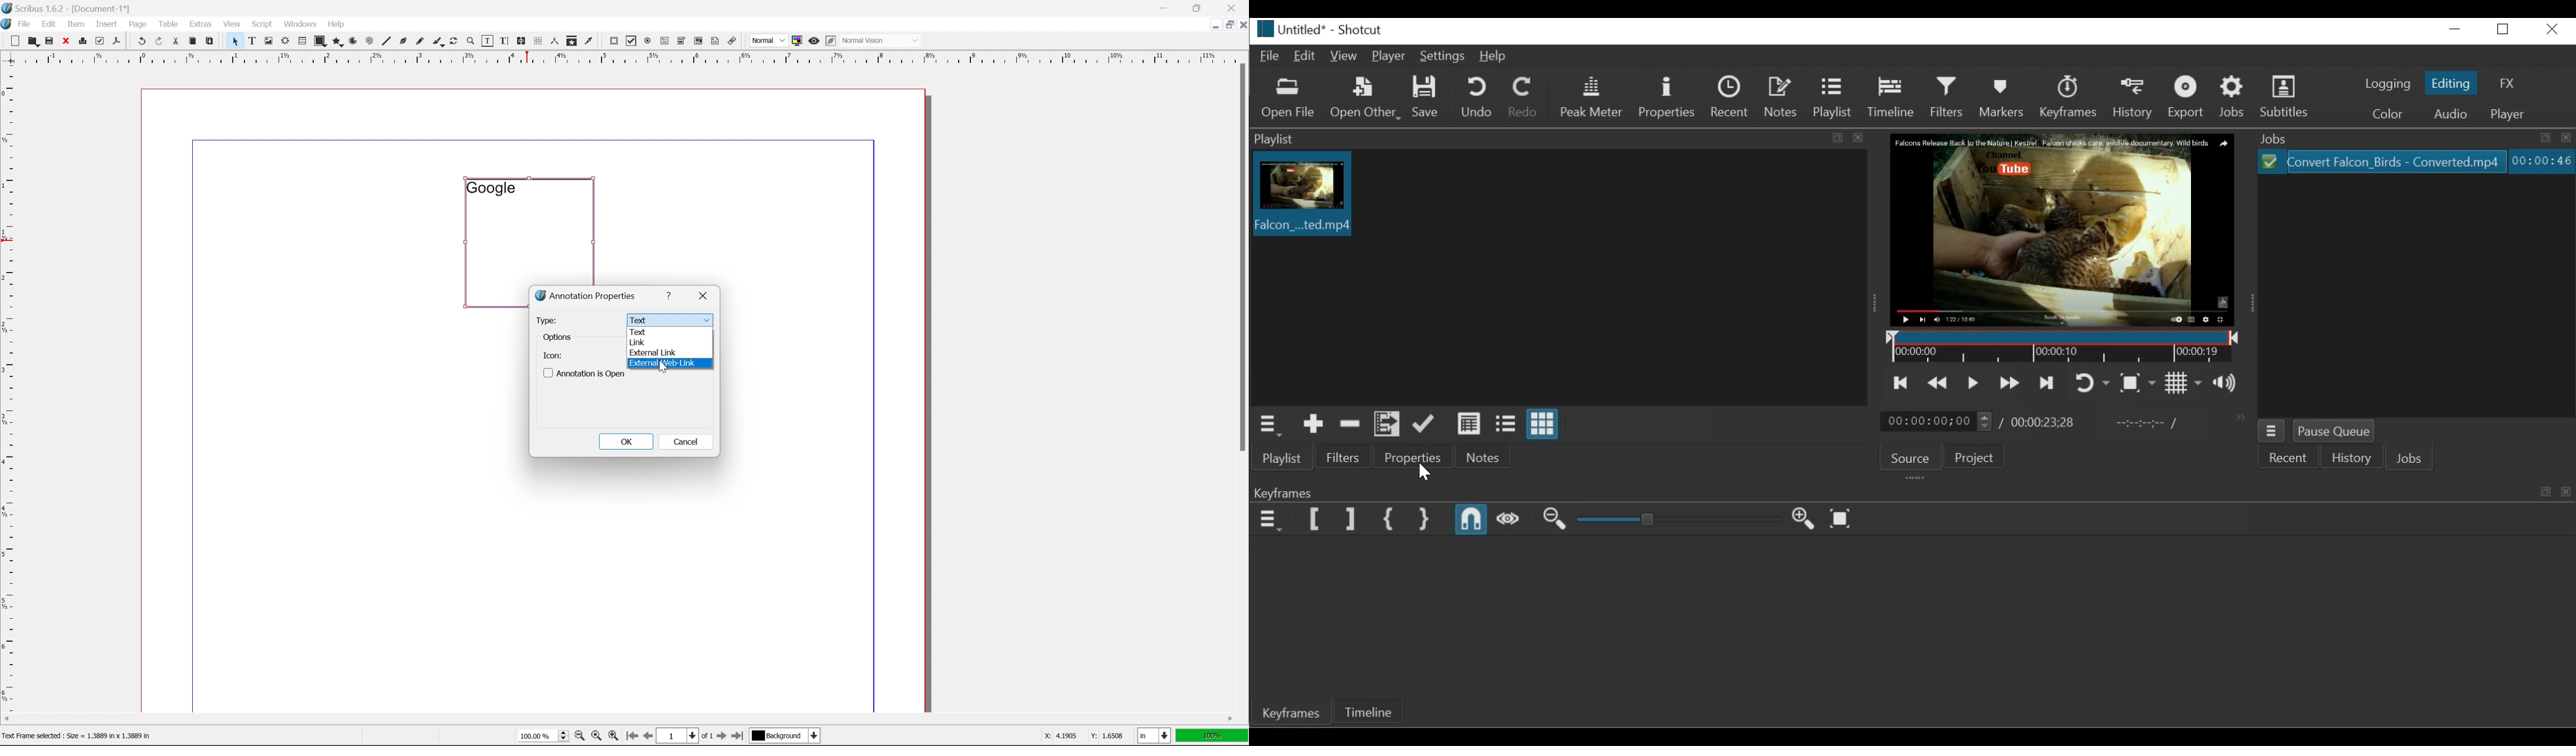  Describe the element at coordinates (2514, 115) in the screenshot. I see `Player` at that location.